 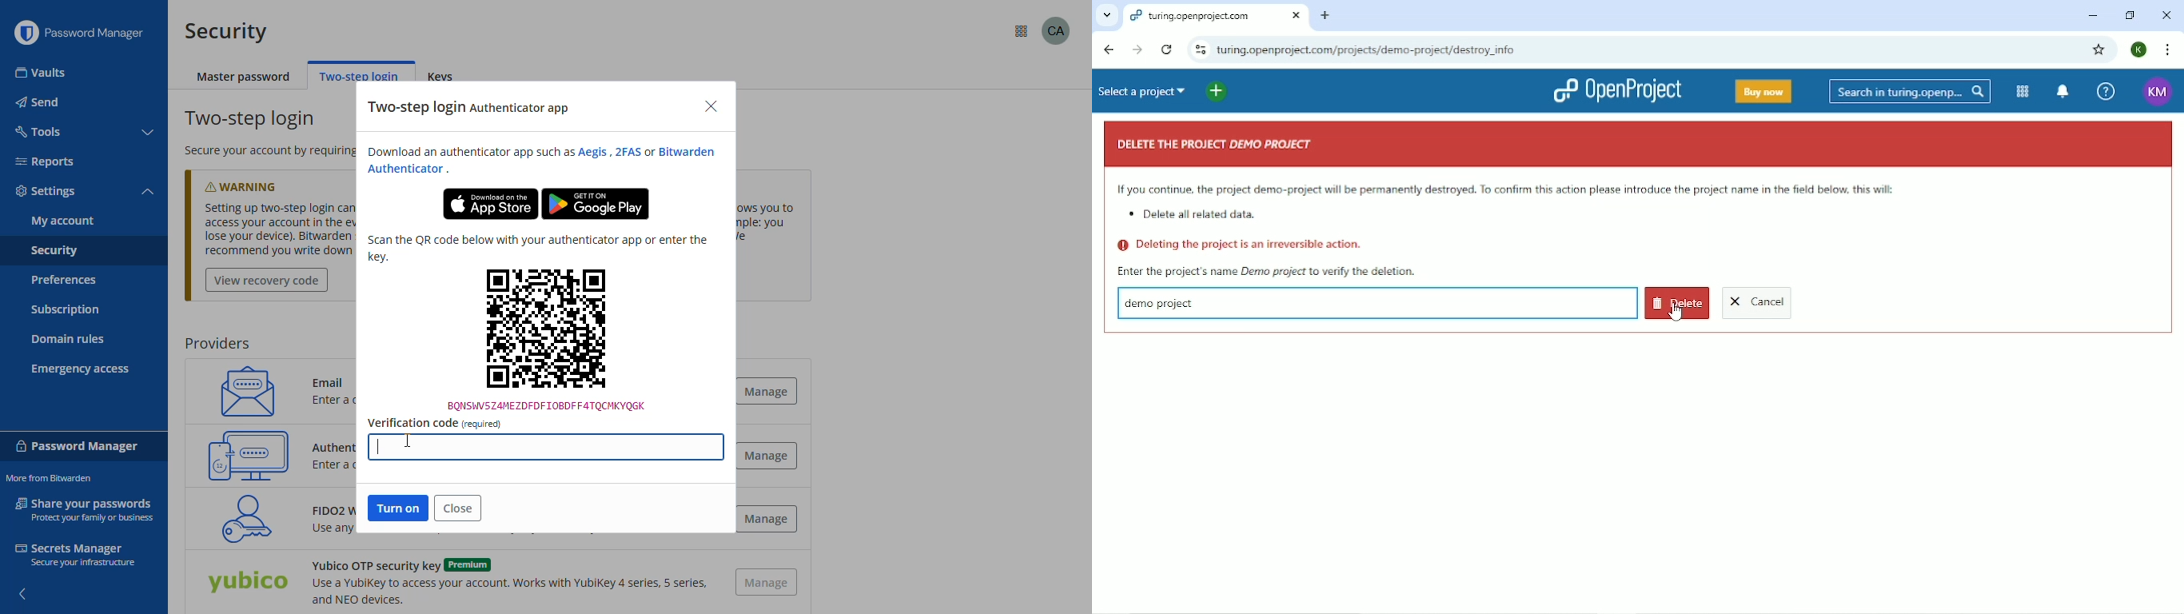 What do you see at coordinates (321, 523) in the screenshot?
I see `FIDO2 WebAuthn
Use any WebAuthn compatible security key to access your account.` at bounding box center [321, 523].